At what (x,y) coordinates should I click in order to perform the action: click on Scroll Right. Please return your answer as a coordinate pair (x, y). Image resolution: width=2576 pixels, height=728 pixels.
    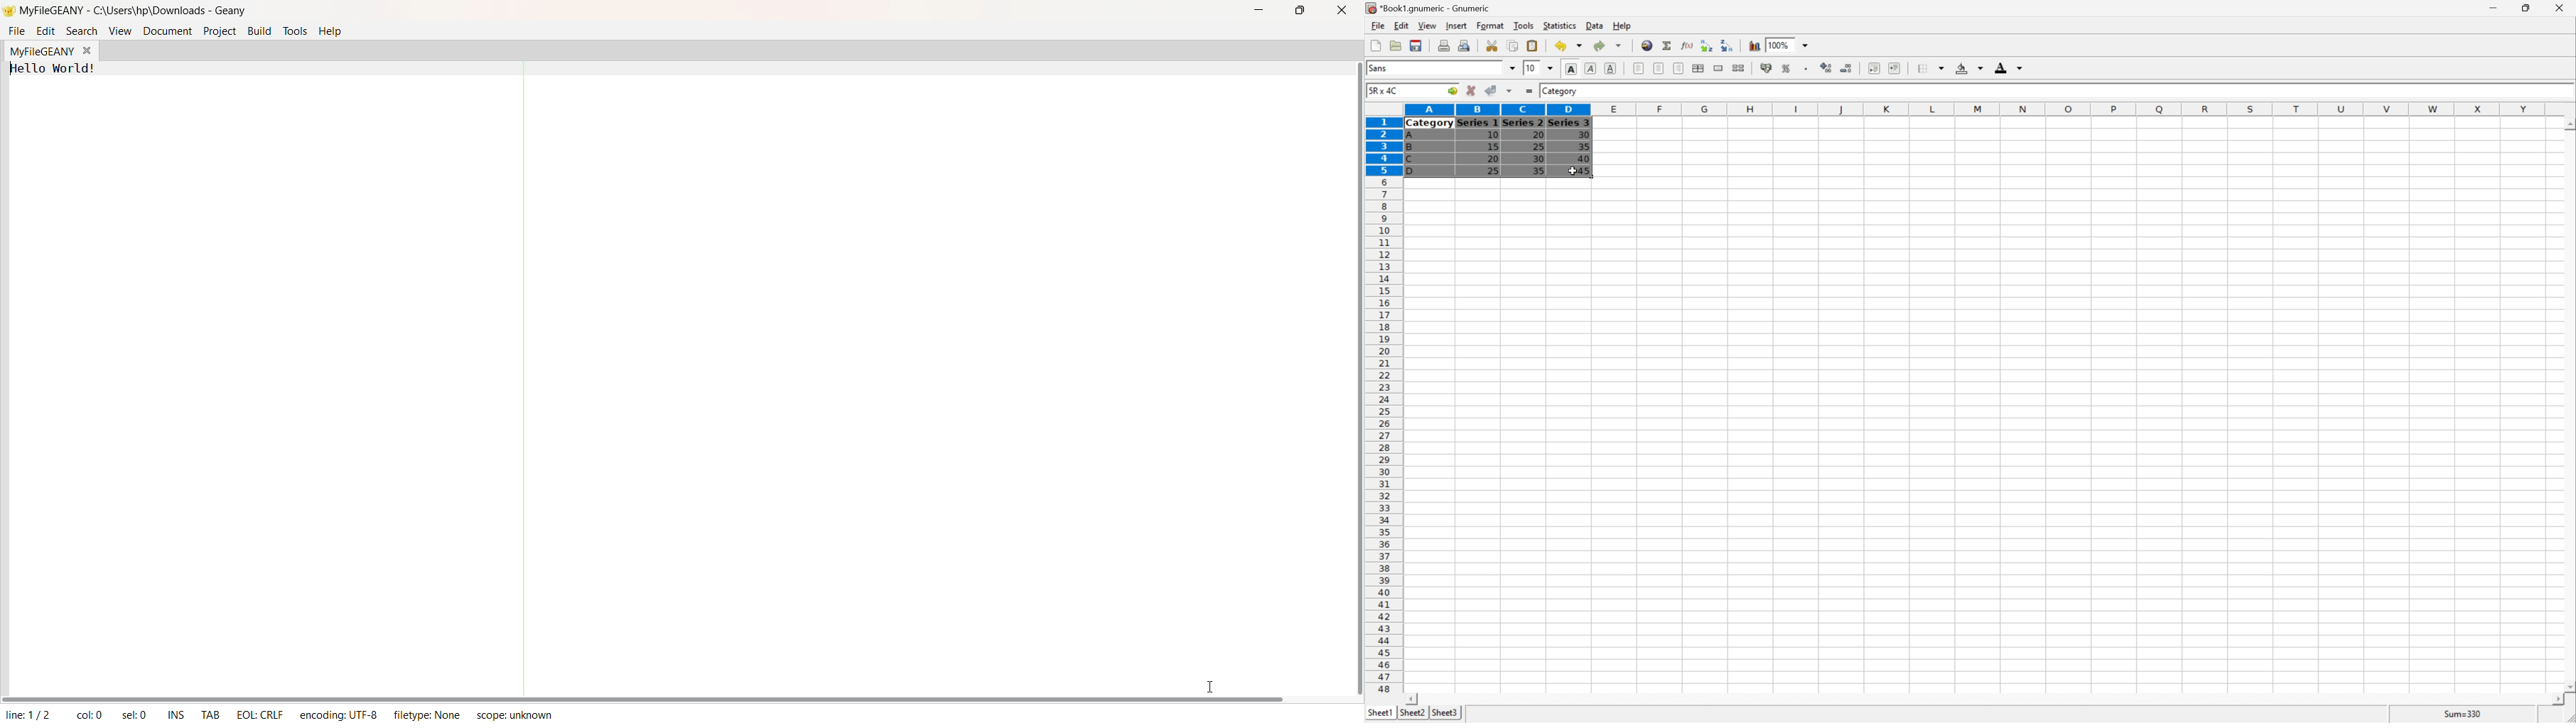
    Looking at the image, I should click on (2555, 700).